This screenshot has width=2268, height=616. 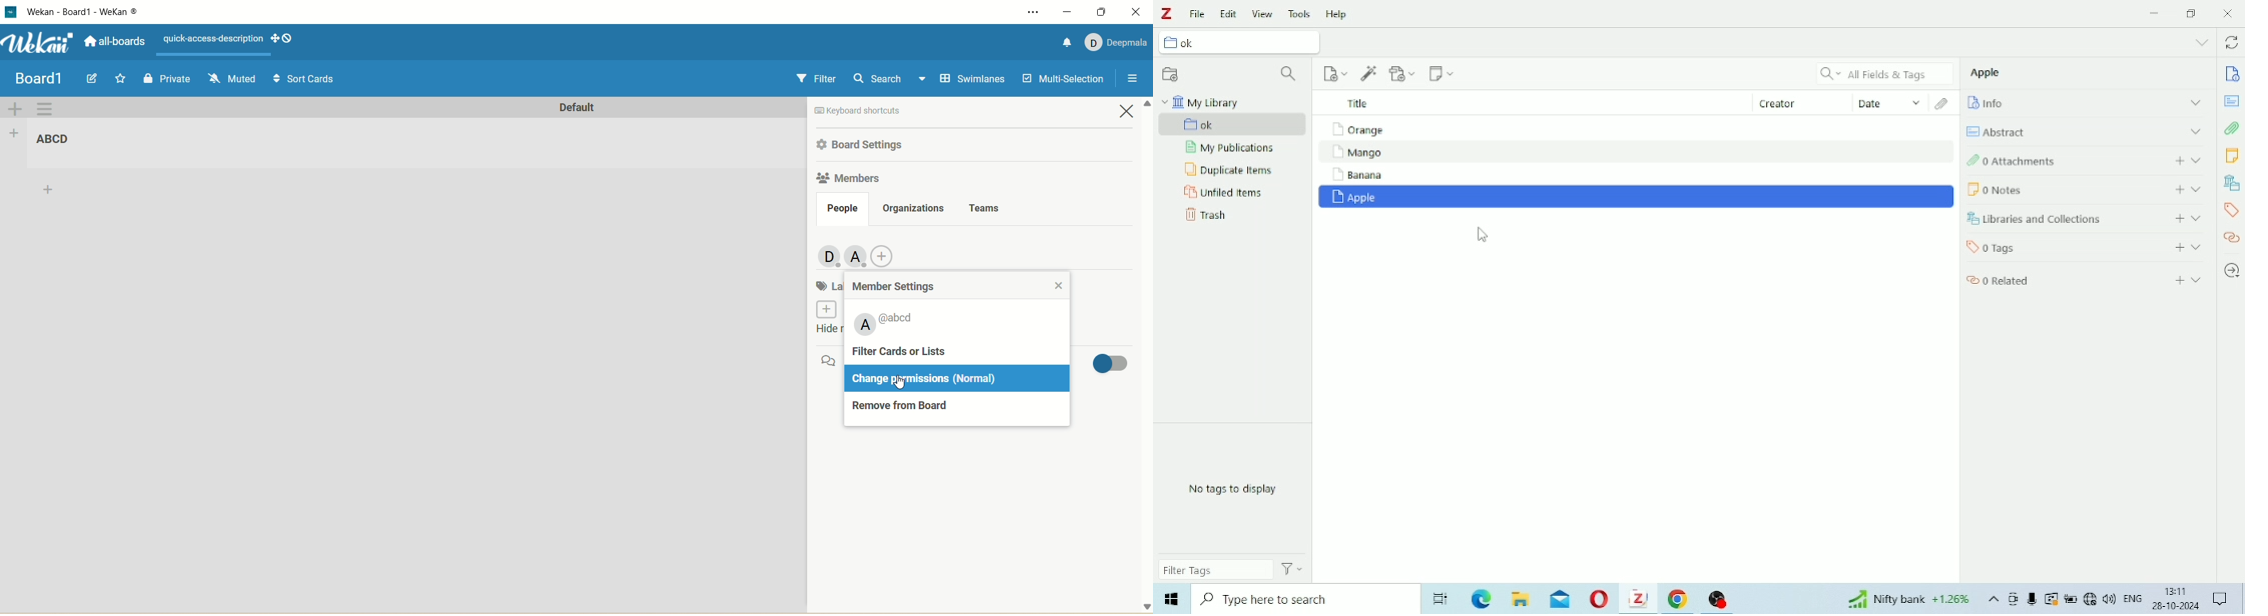 What do you see at coordinates (1992, 75) in the screenshot?
I see `Apple.` at bounding box center [1992, 75].